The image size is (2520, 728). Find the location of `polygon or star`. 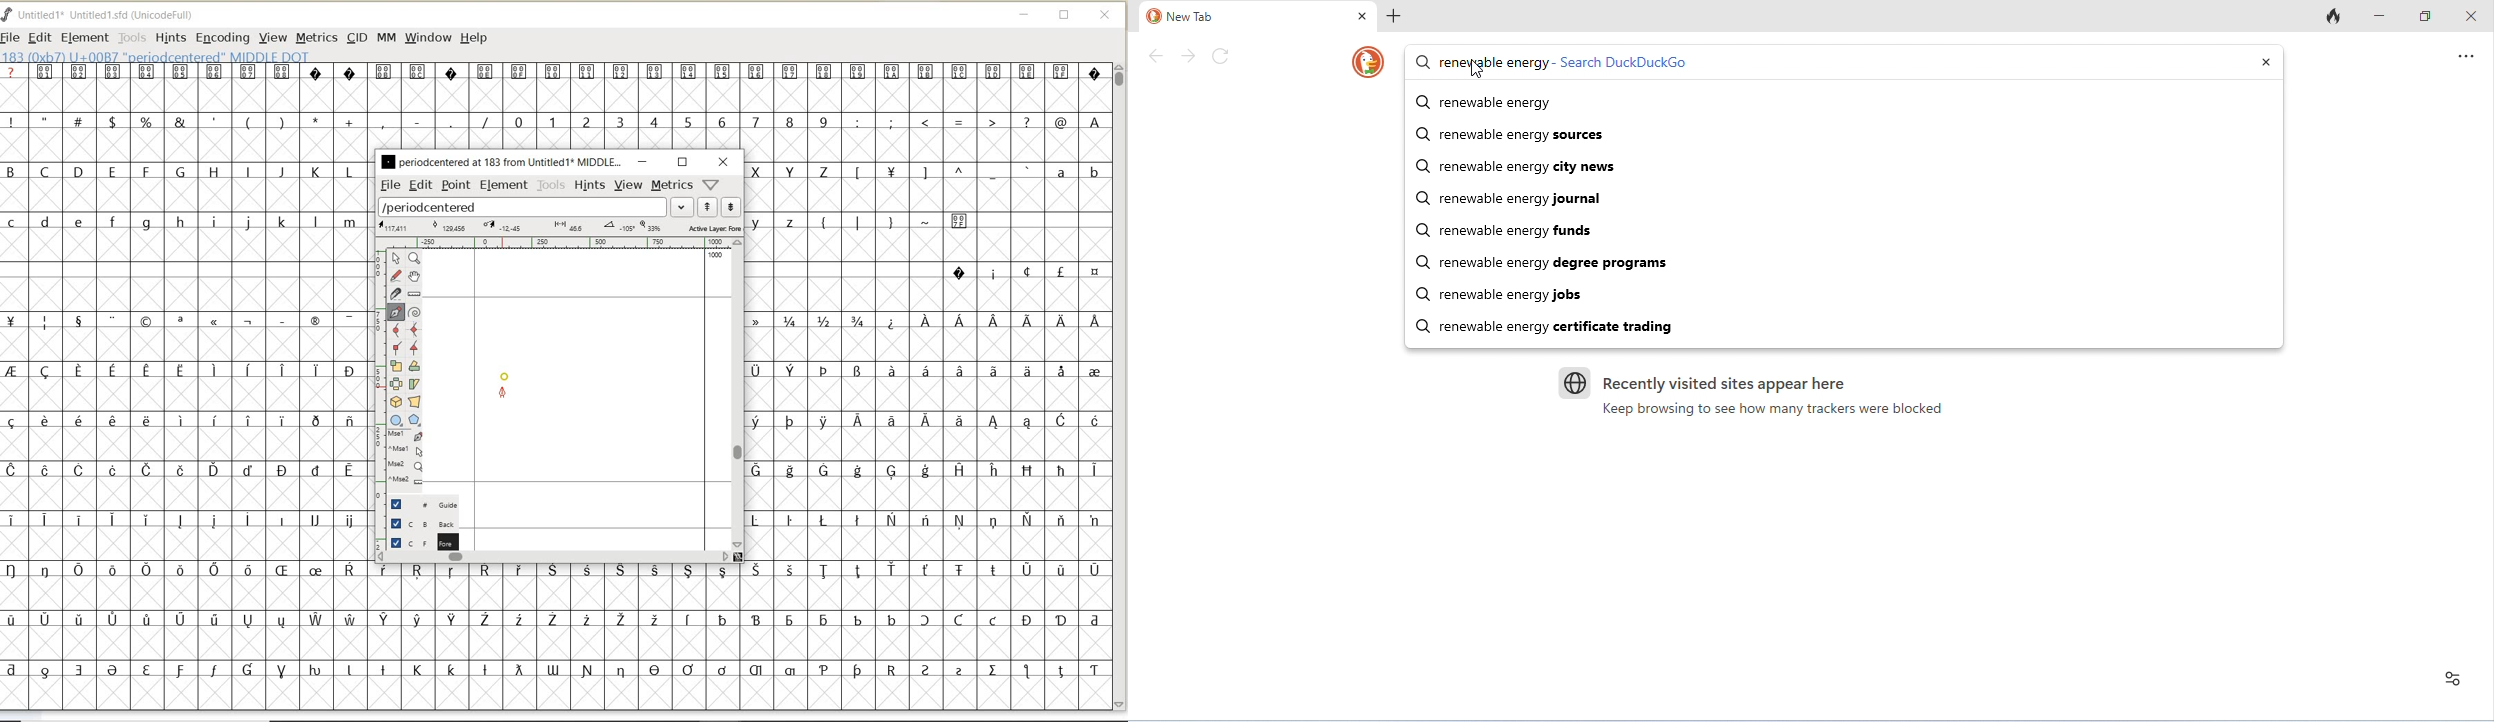

polygon or star is located at coordinates (416, 420).